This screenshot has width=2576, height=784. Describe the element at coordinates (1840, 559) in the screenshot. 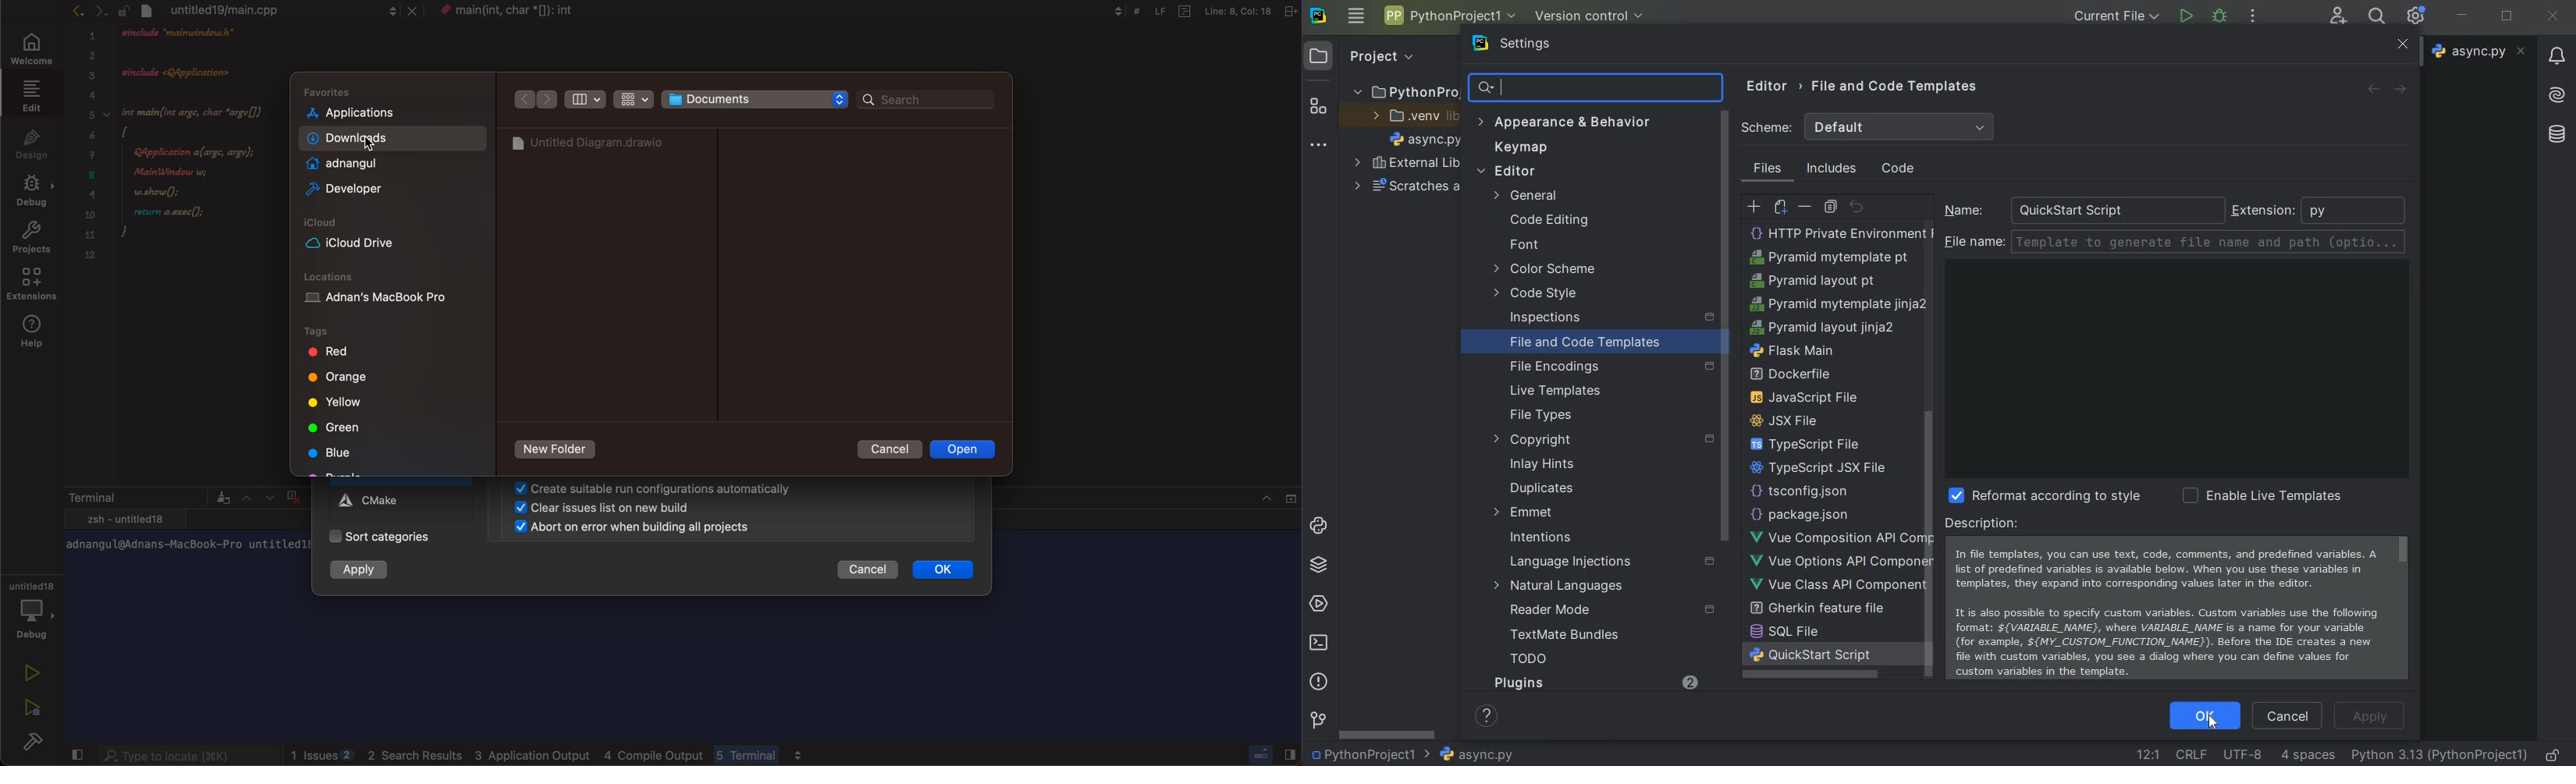

I see `HTTP Private Environment` at that location.